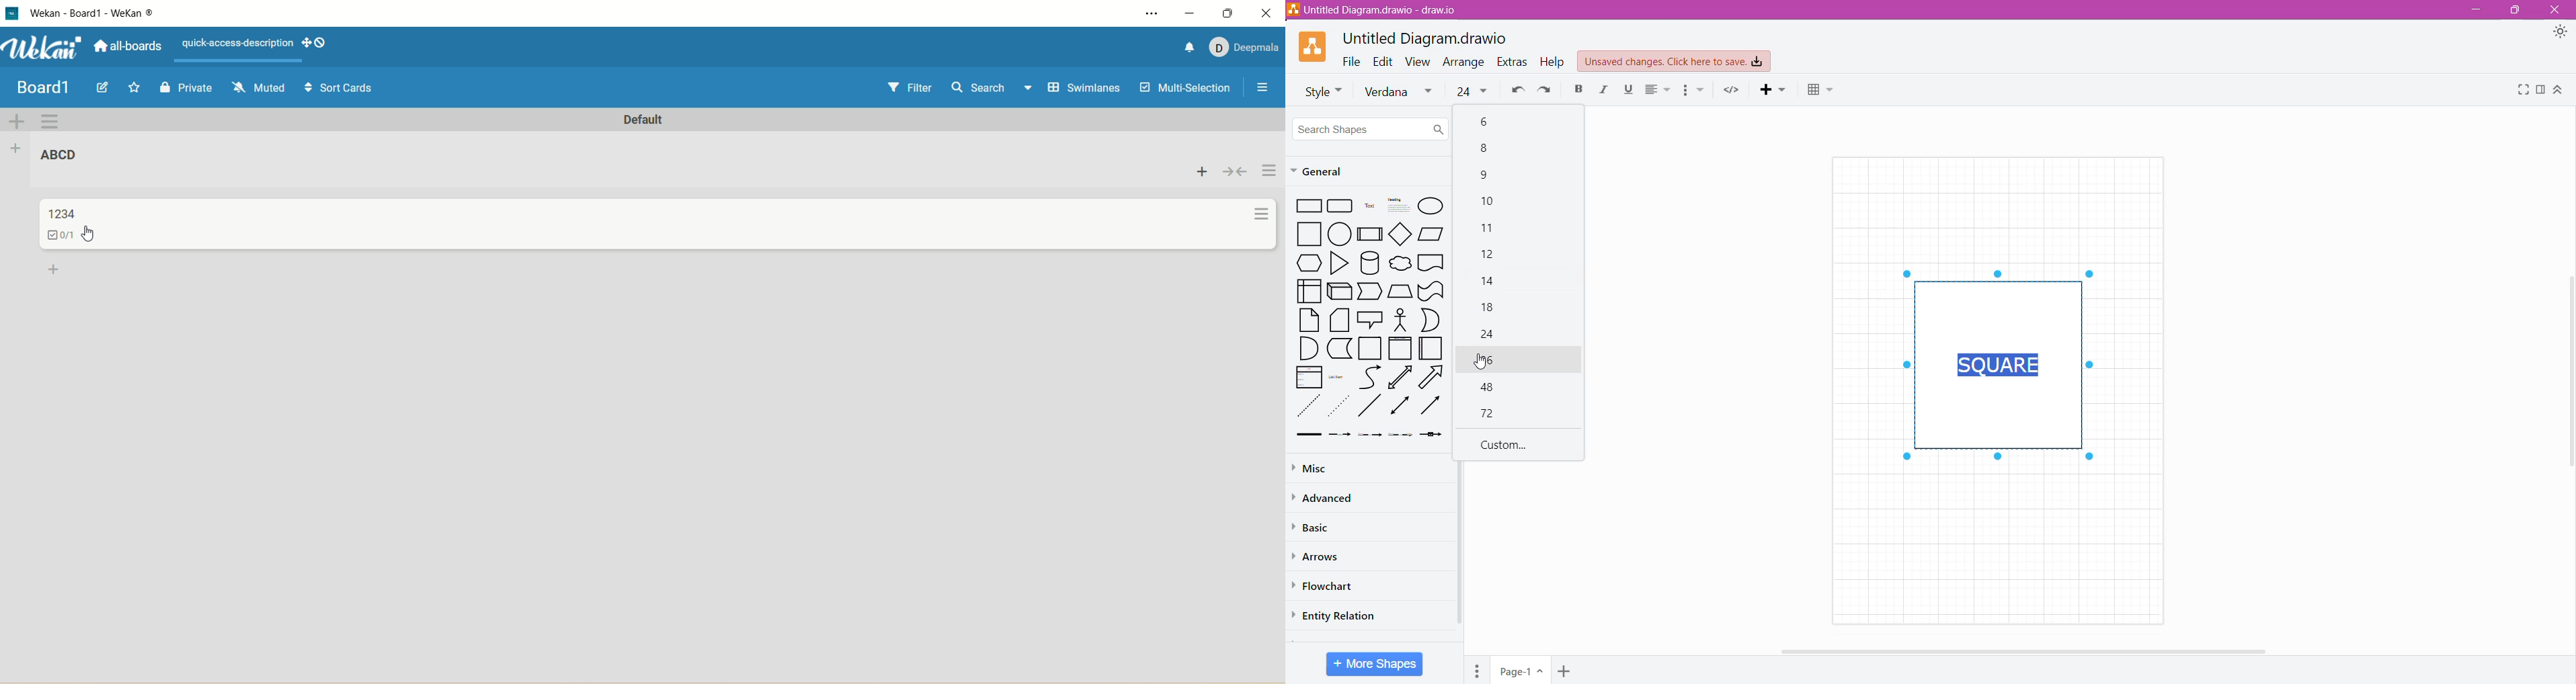  I want to click on General, so click(1330, 173).